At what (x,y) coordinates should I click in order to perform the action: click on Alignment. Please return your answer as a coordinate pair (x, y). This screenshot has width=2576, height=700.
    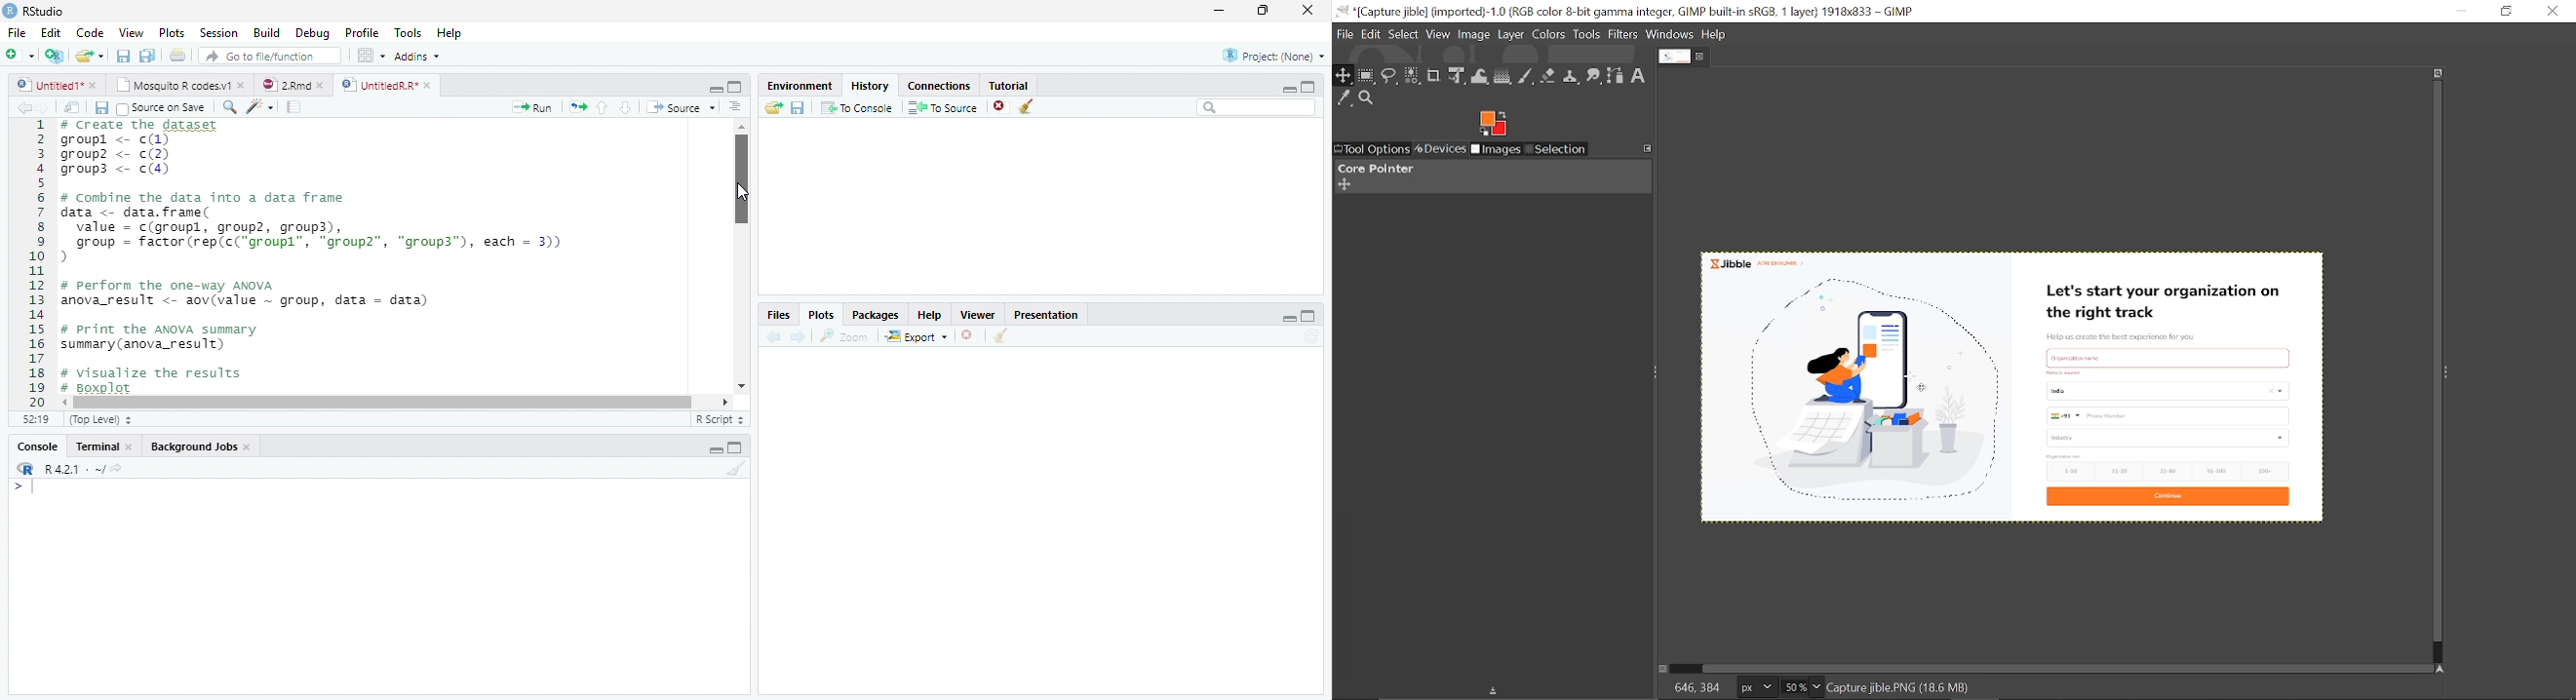
    Looking at the image, I should click on (734, 108).